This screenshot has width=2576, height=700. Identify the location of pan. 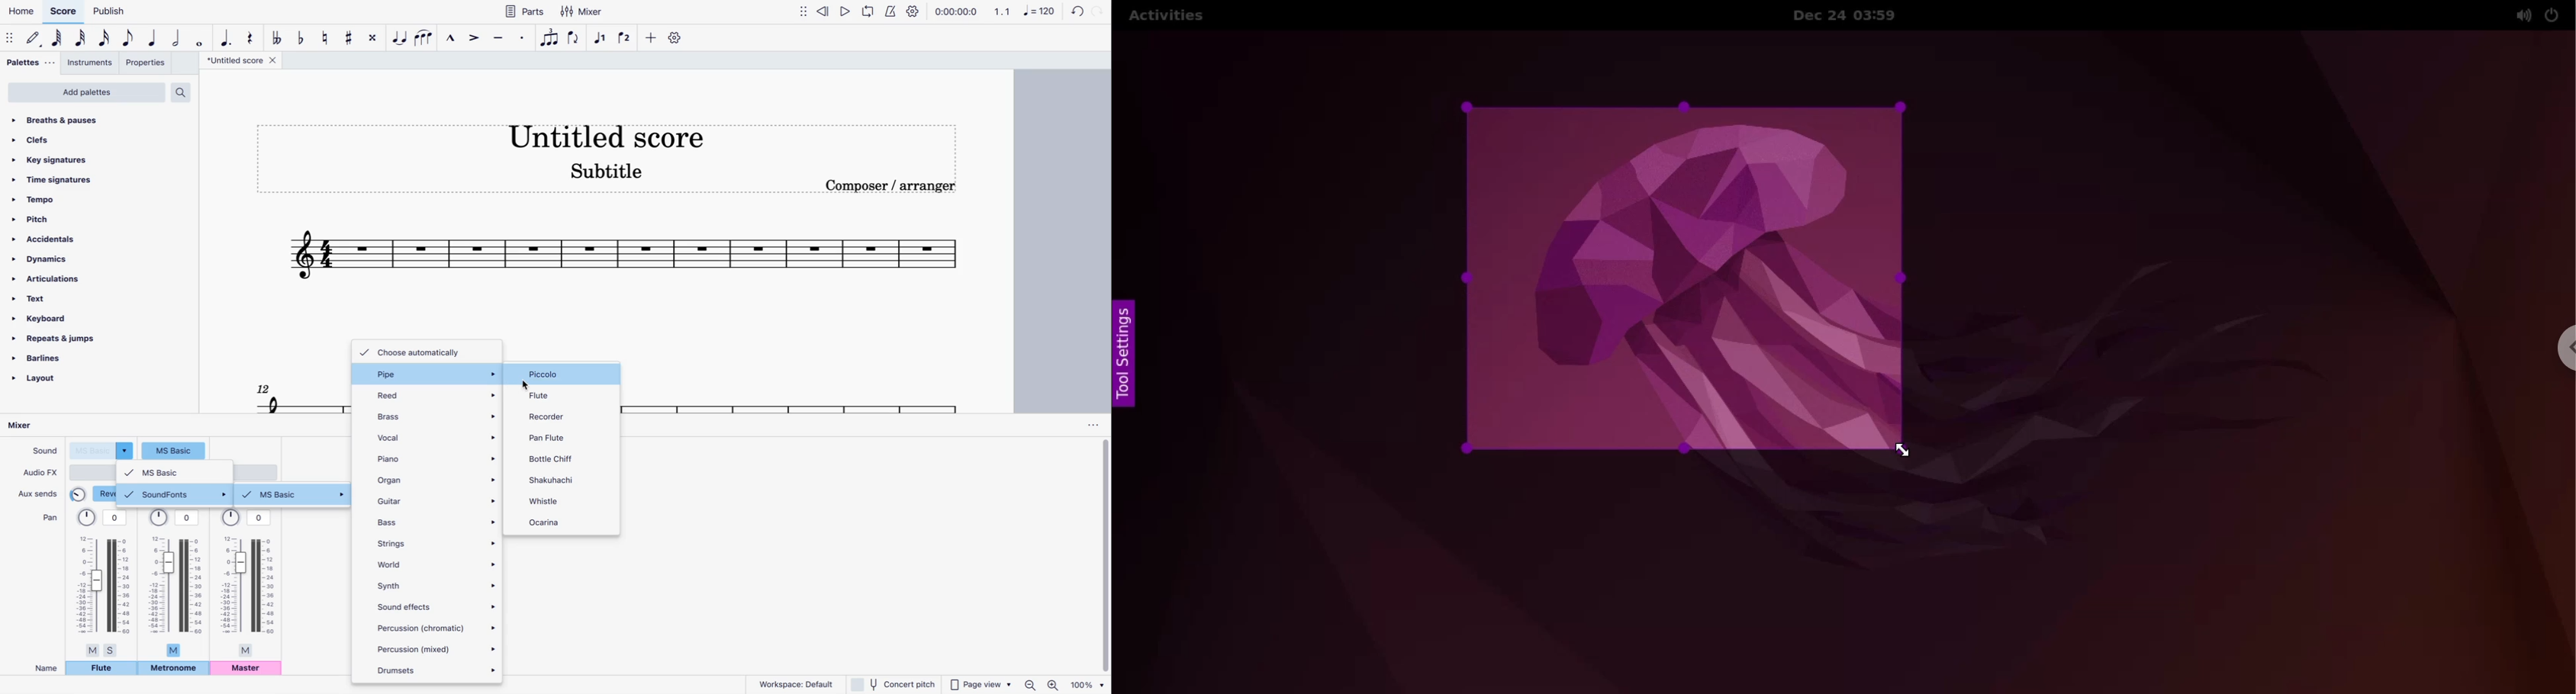
(49, 516).